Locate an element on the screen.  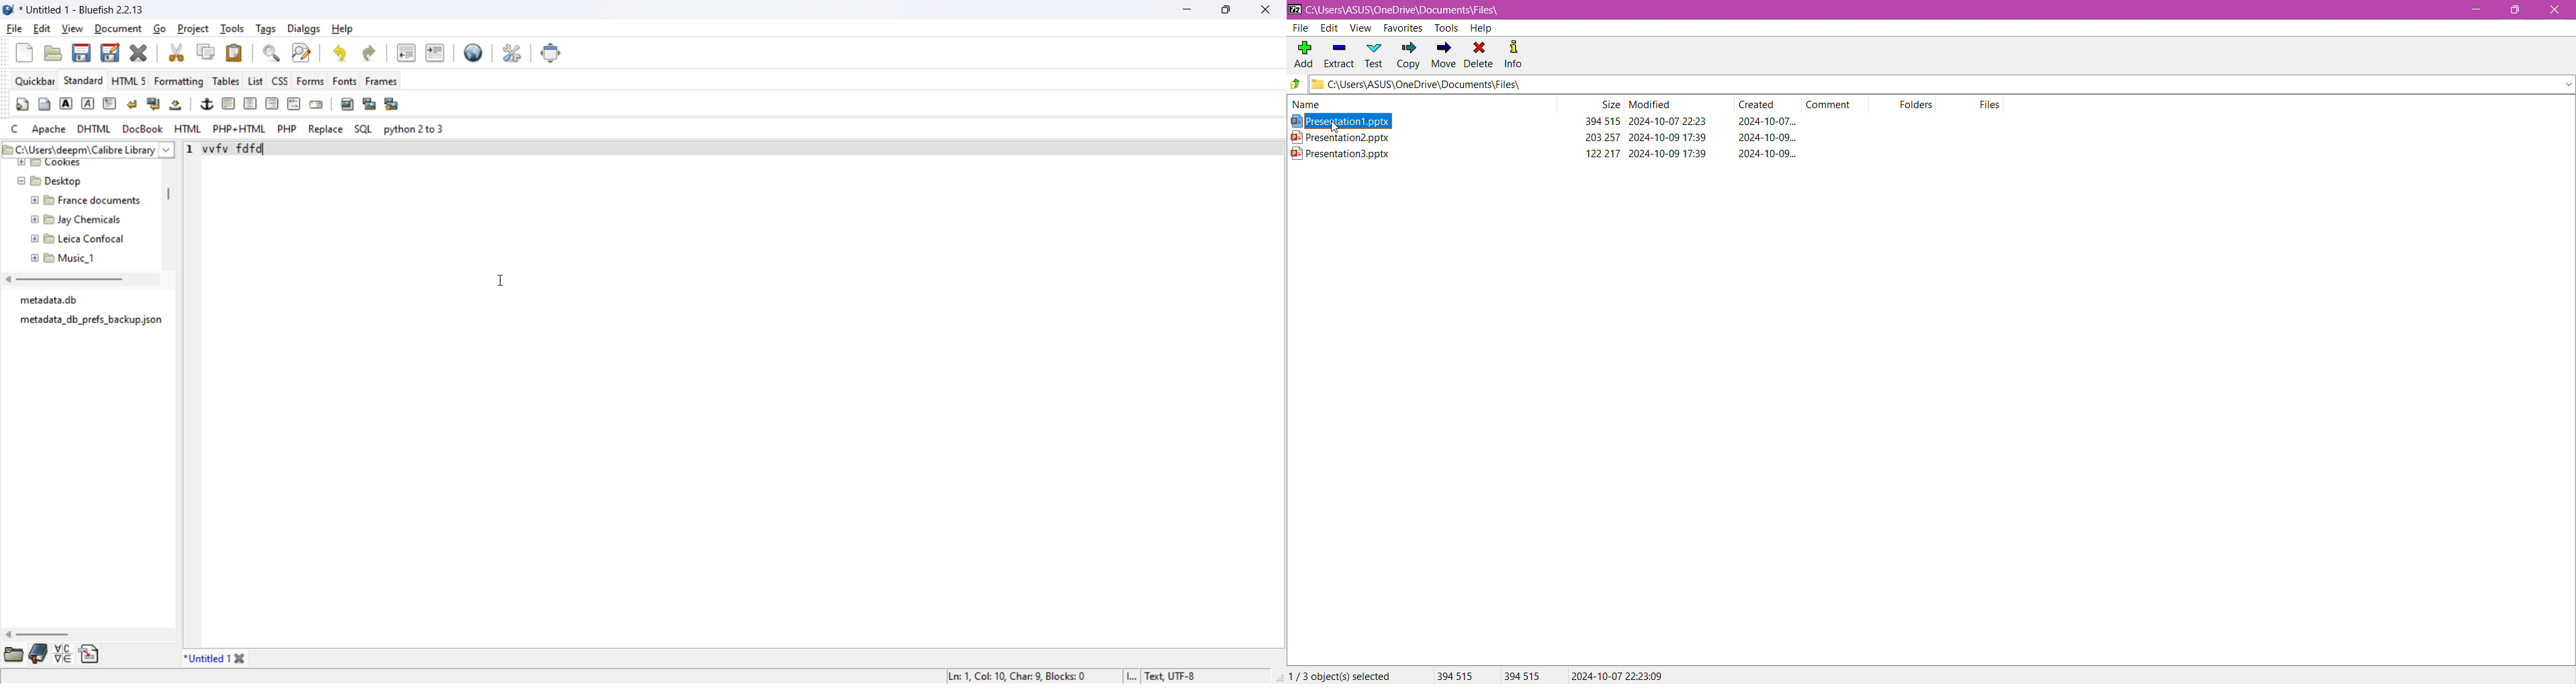
File is located at coordinates (1302, 28).